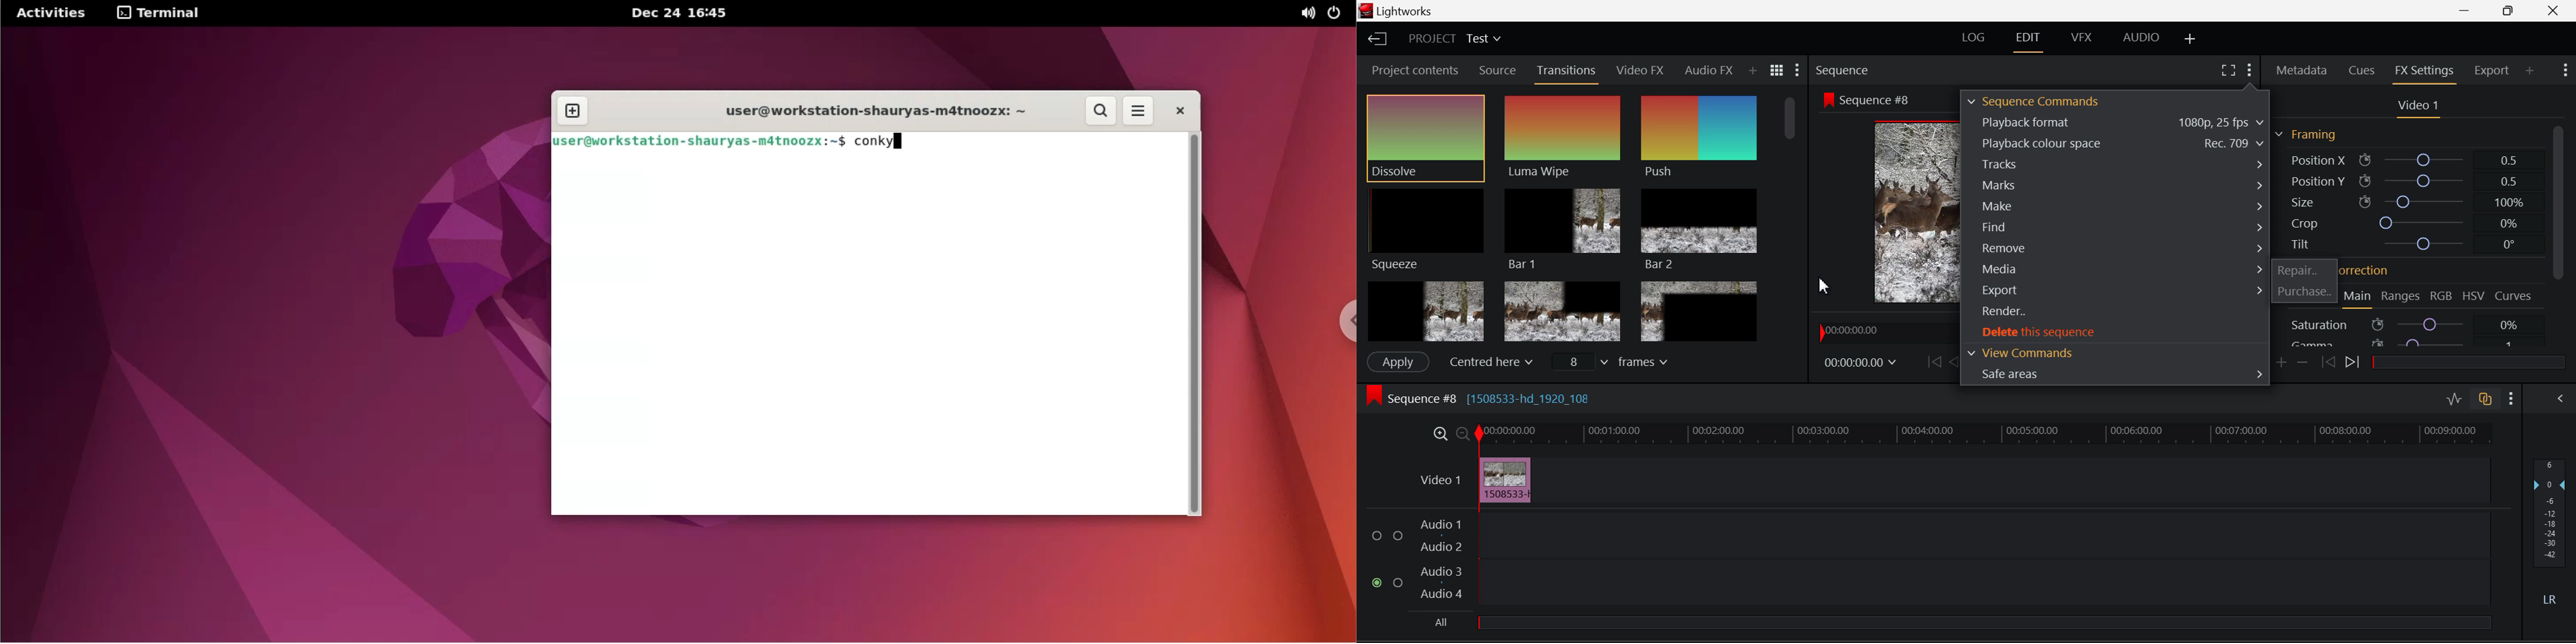  I want to click on Show Settings, so click(2510, 398).